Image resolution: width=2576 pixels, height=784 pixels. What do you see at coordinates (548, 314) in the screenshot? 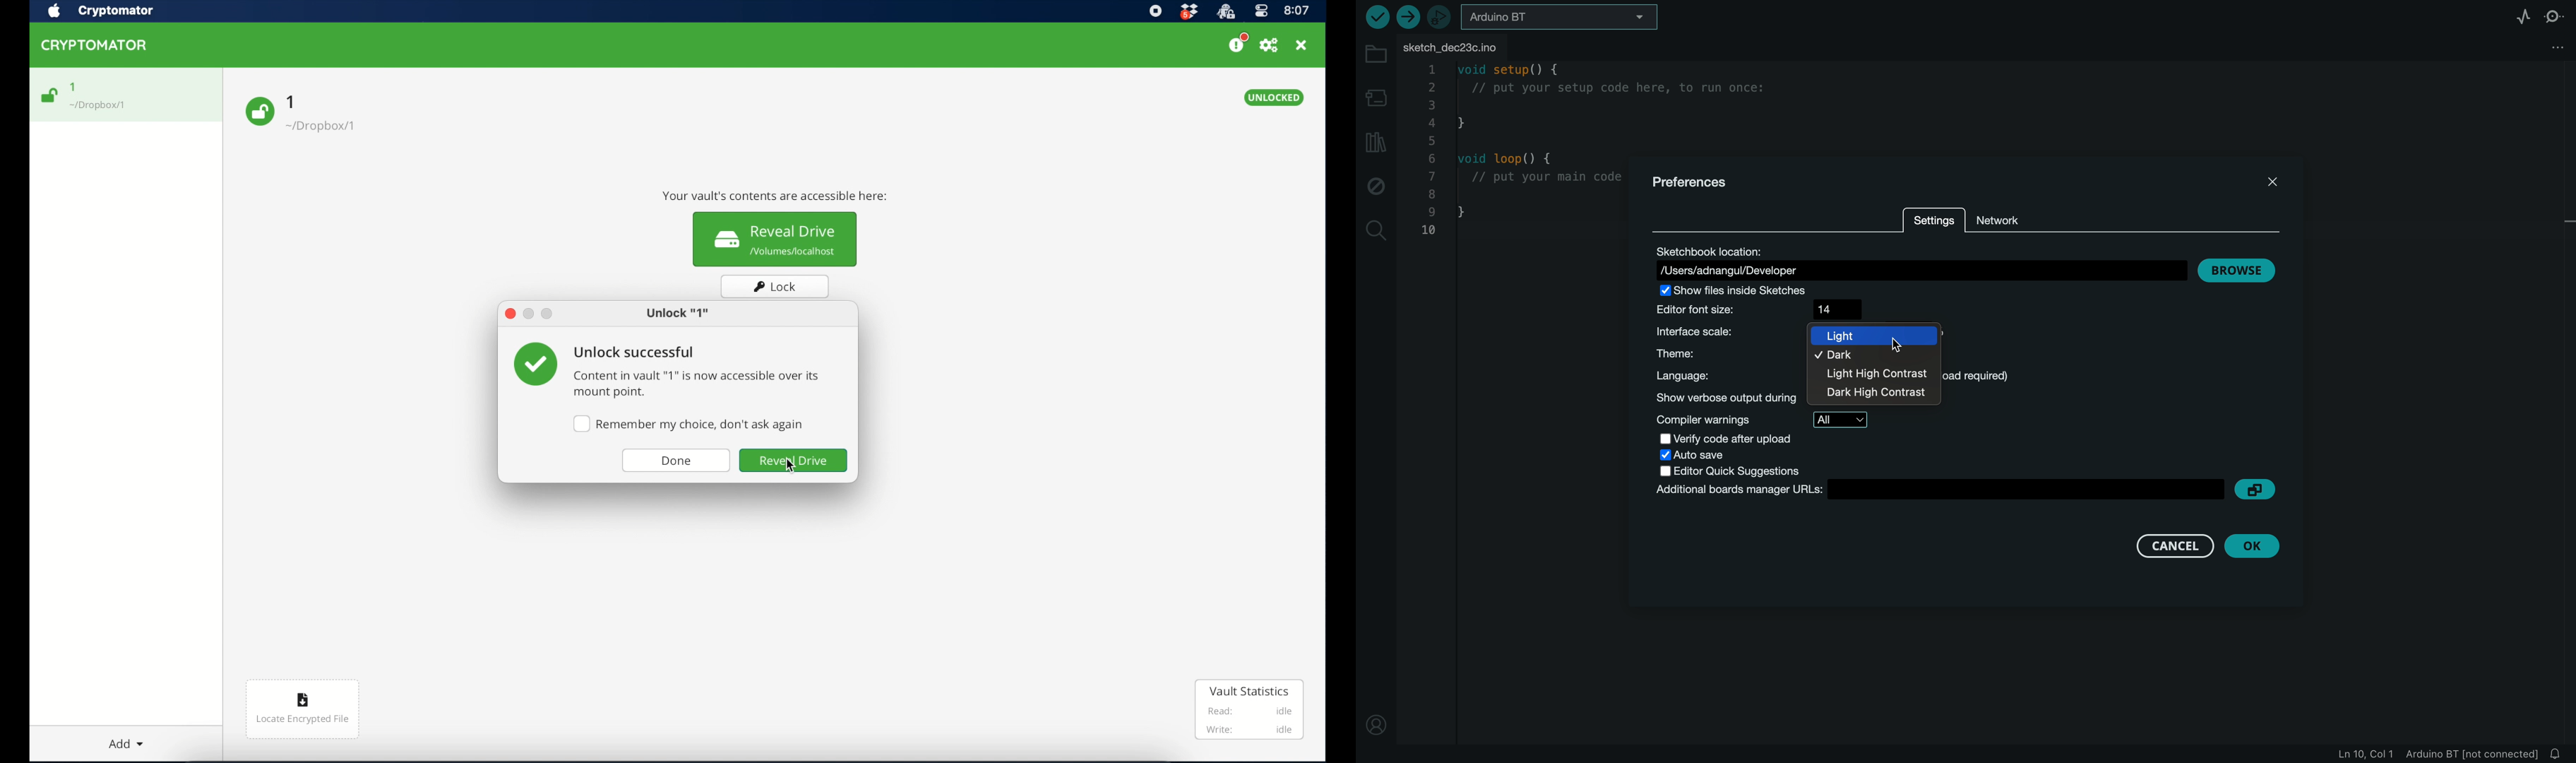
I see `maximize` at bounding box center [548, 314].